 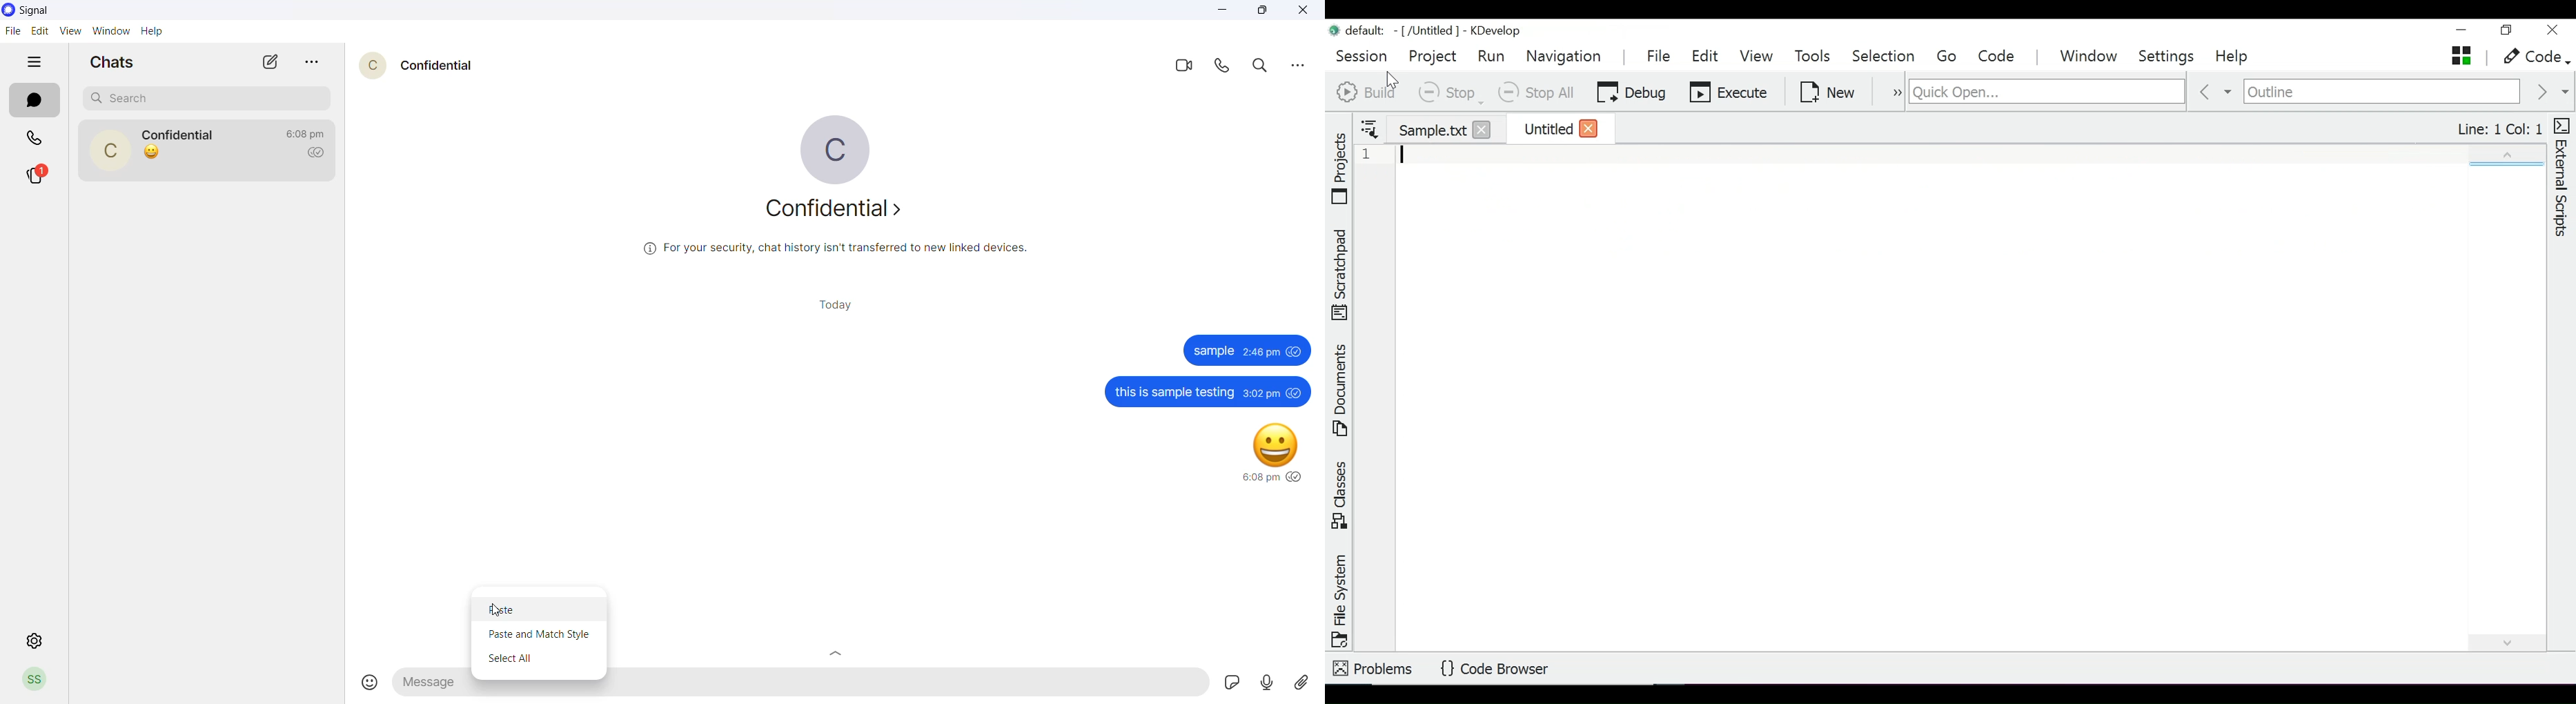 I want to click on window, so click(x=113, y=31).